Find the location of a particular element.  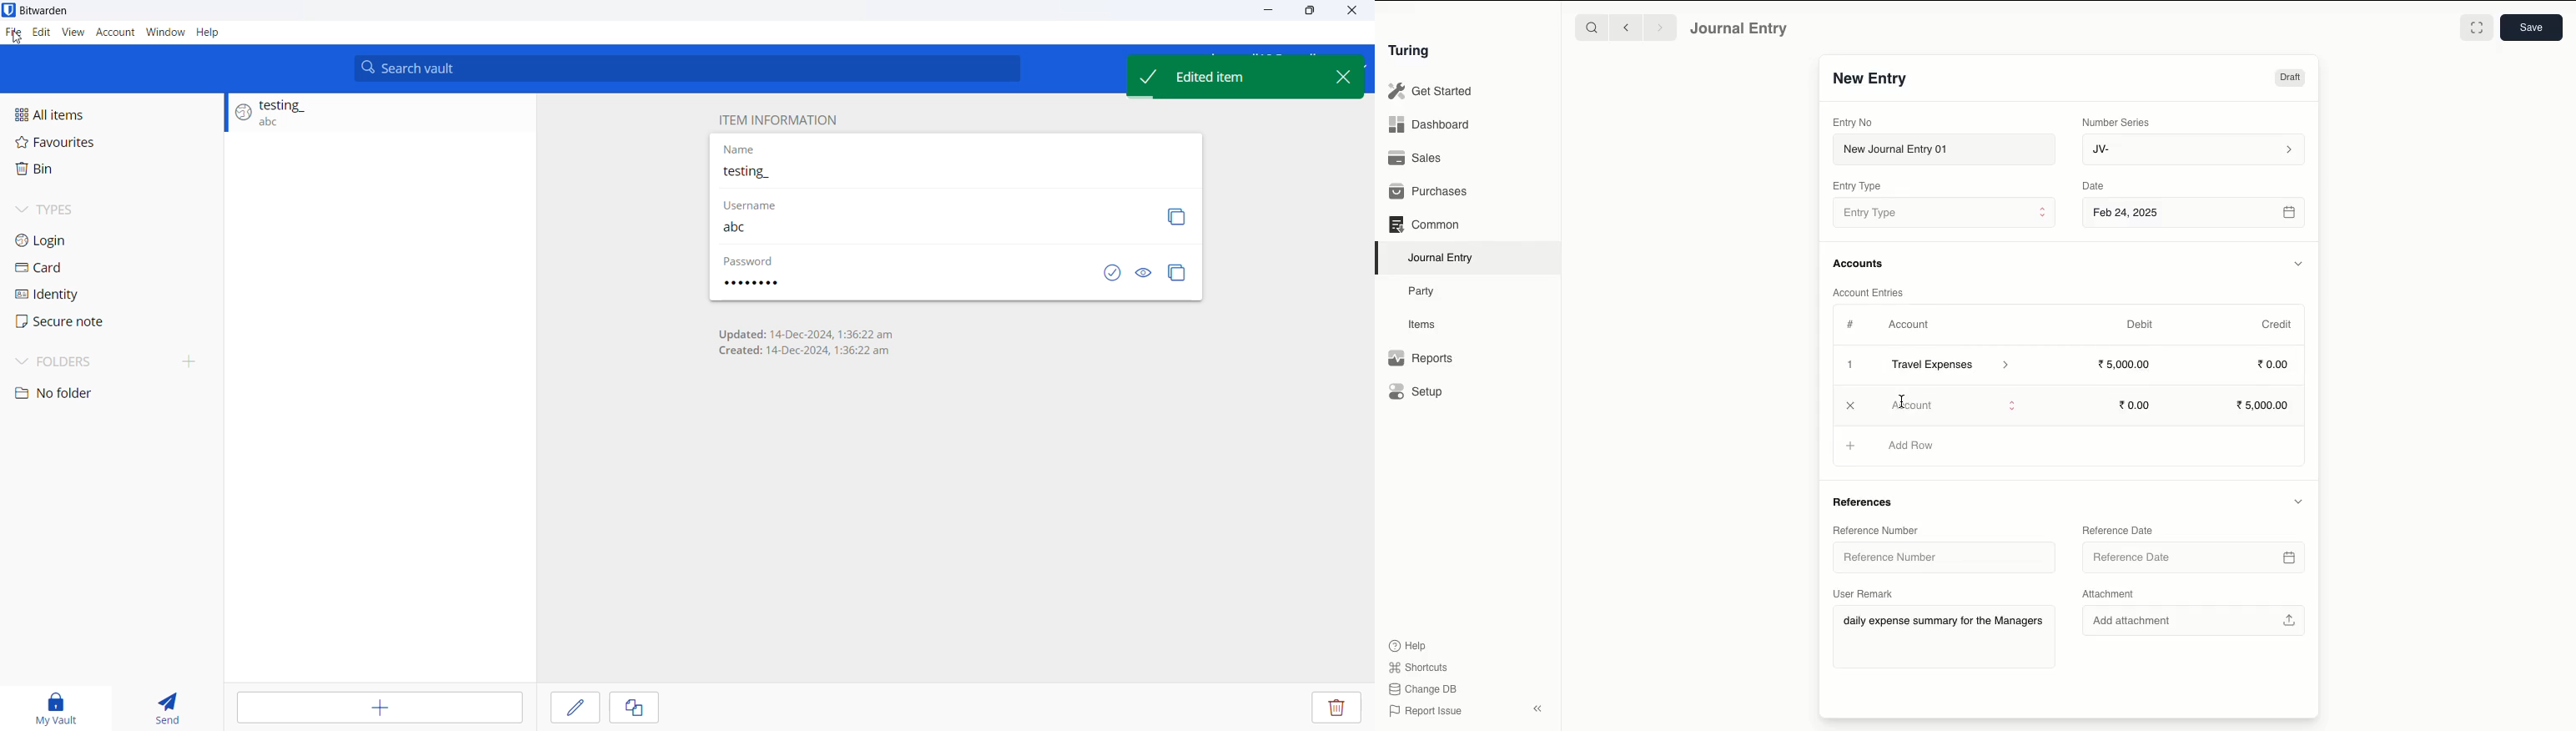

Journal Entry is located at coordinates (1441, 259).